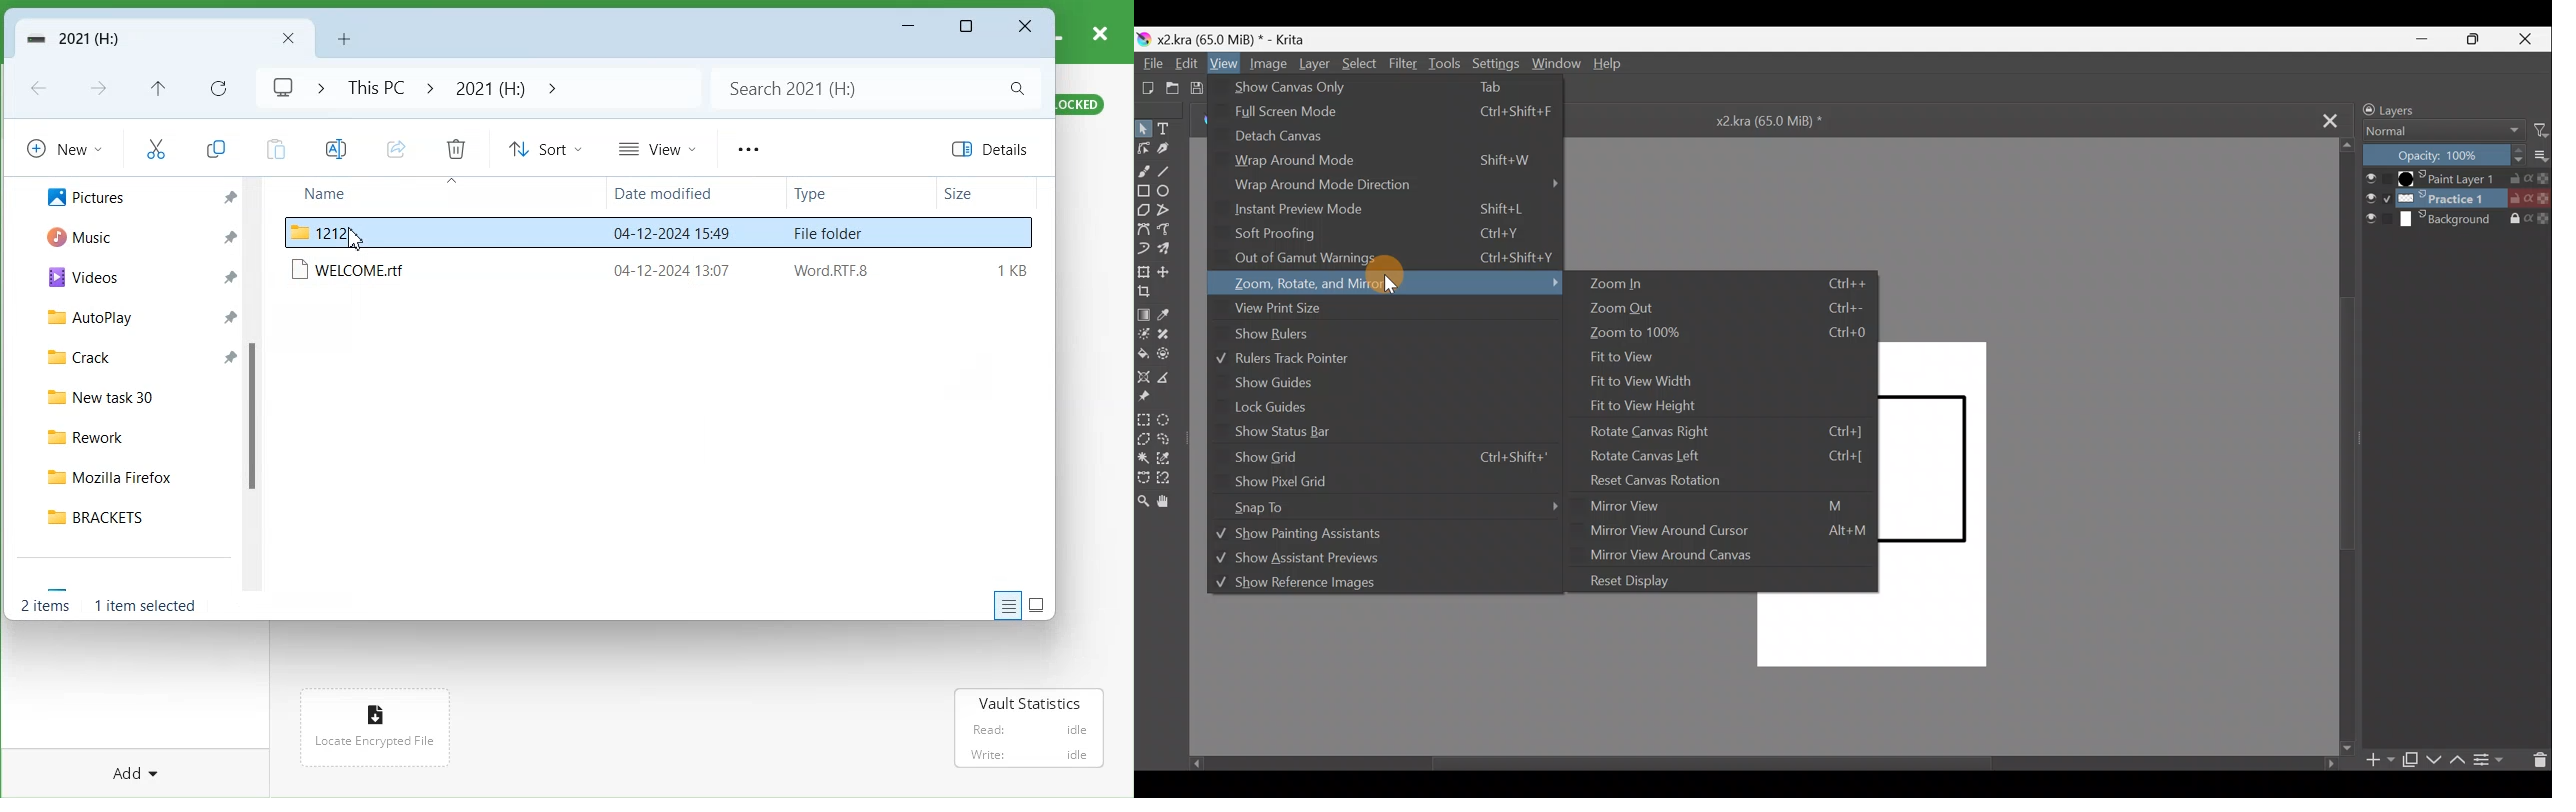 This screenshot has height=812, width=2576. What do you see at coordinates (2446, 133) in the screenshot?
I see `Blending mode` at bounding box center [2446, 133].